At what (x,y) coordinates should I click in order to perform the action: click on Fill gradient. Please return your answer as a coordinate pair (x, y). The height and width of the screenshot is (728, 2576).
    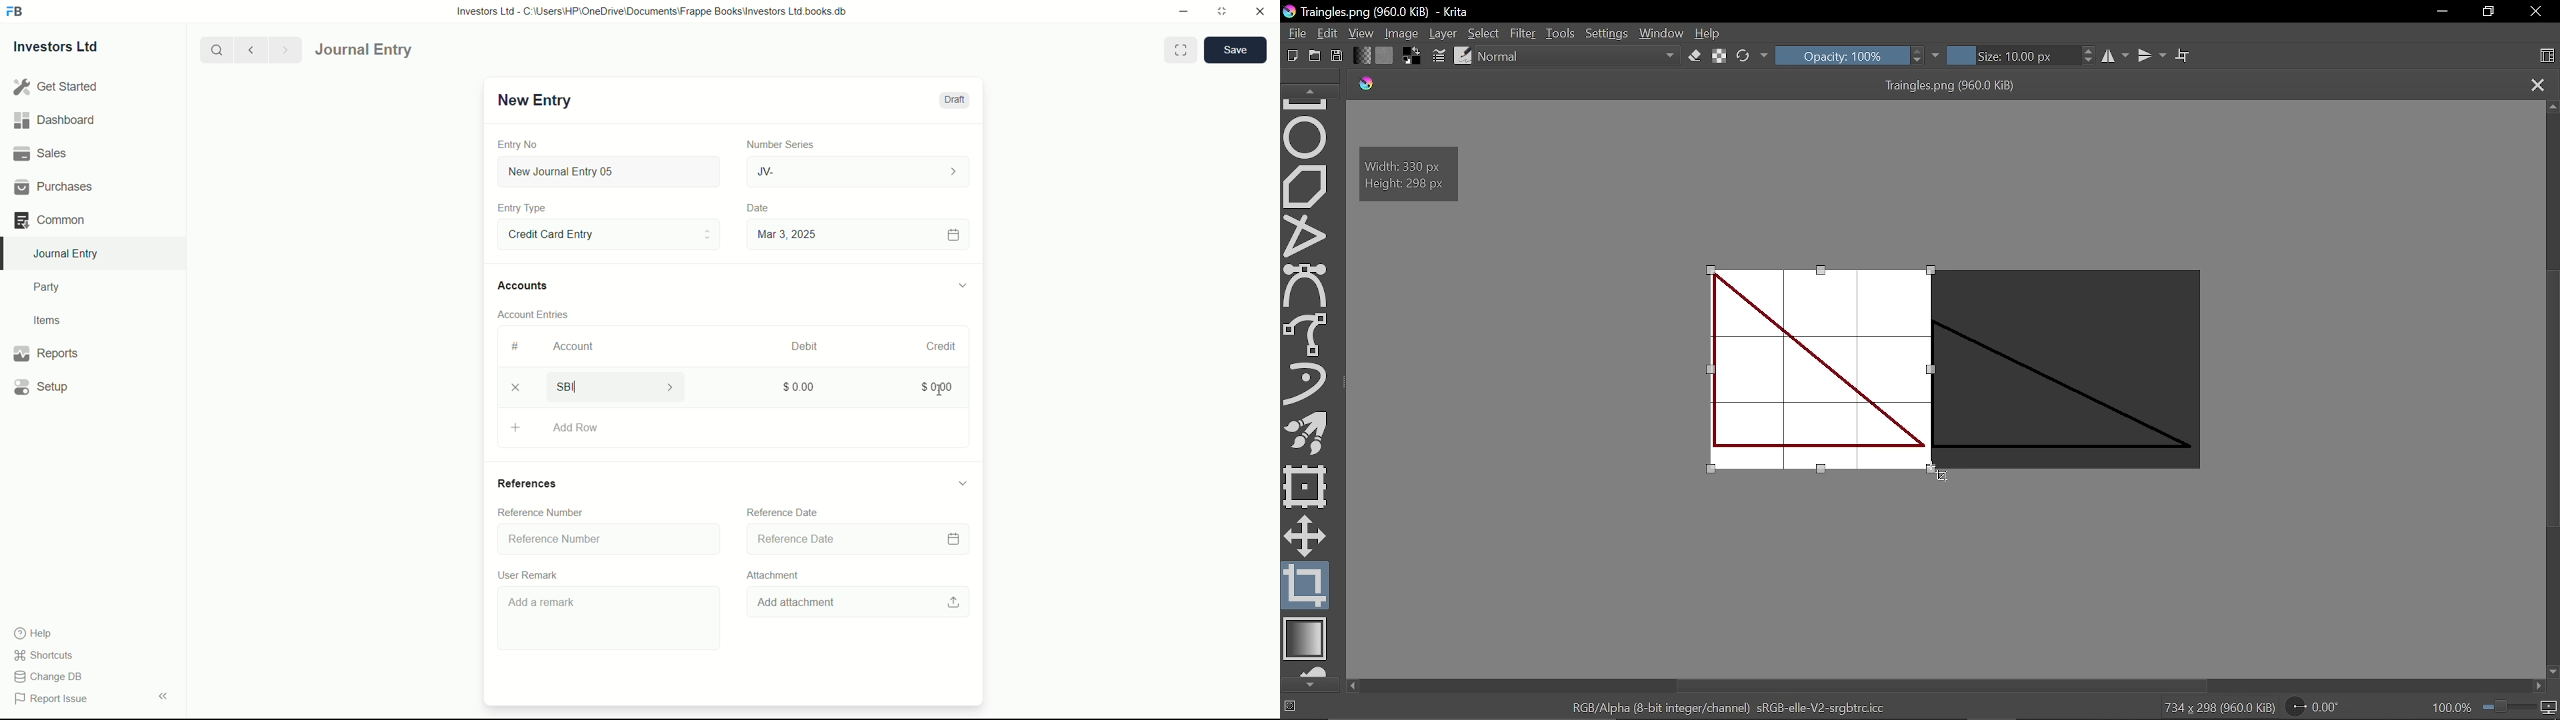
    Looking at the image, I should click on (1362, 55).